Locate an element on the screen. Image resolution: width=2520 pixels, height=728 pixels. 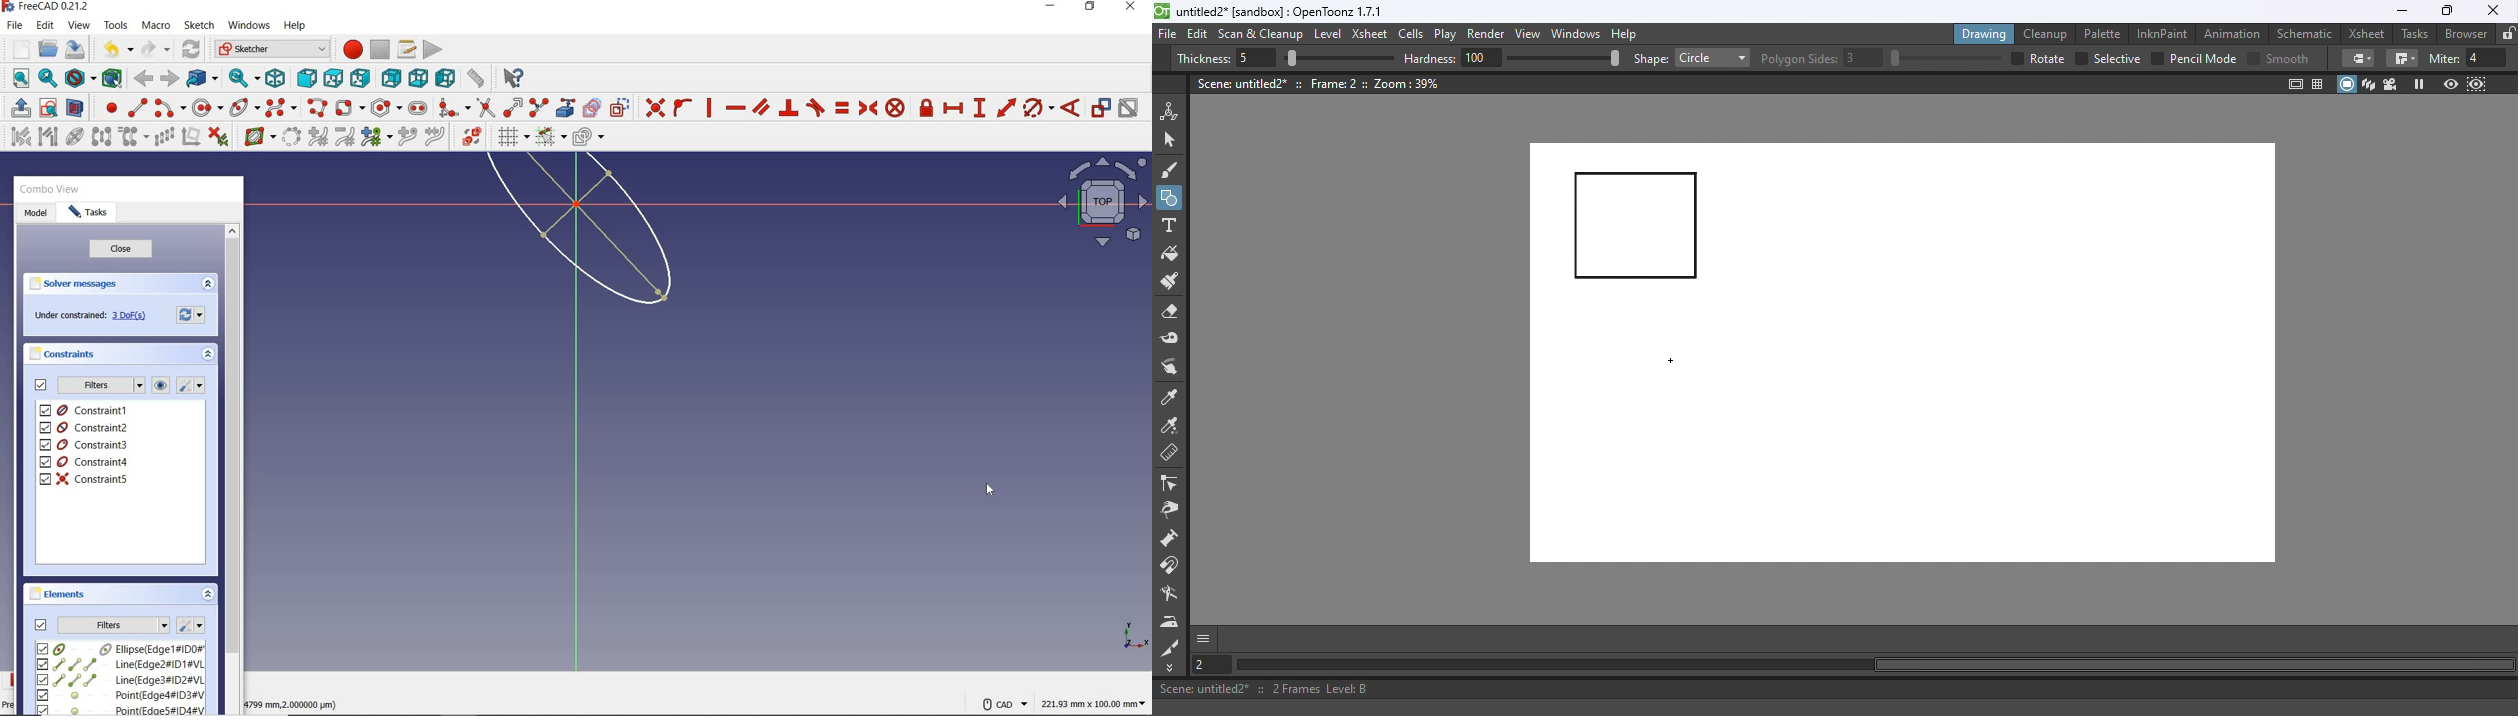
xyz is located at coordinates (1133, 634).